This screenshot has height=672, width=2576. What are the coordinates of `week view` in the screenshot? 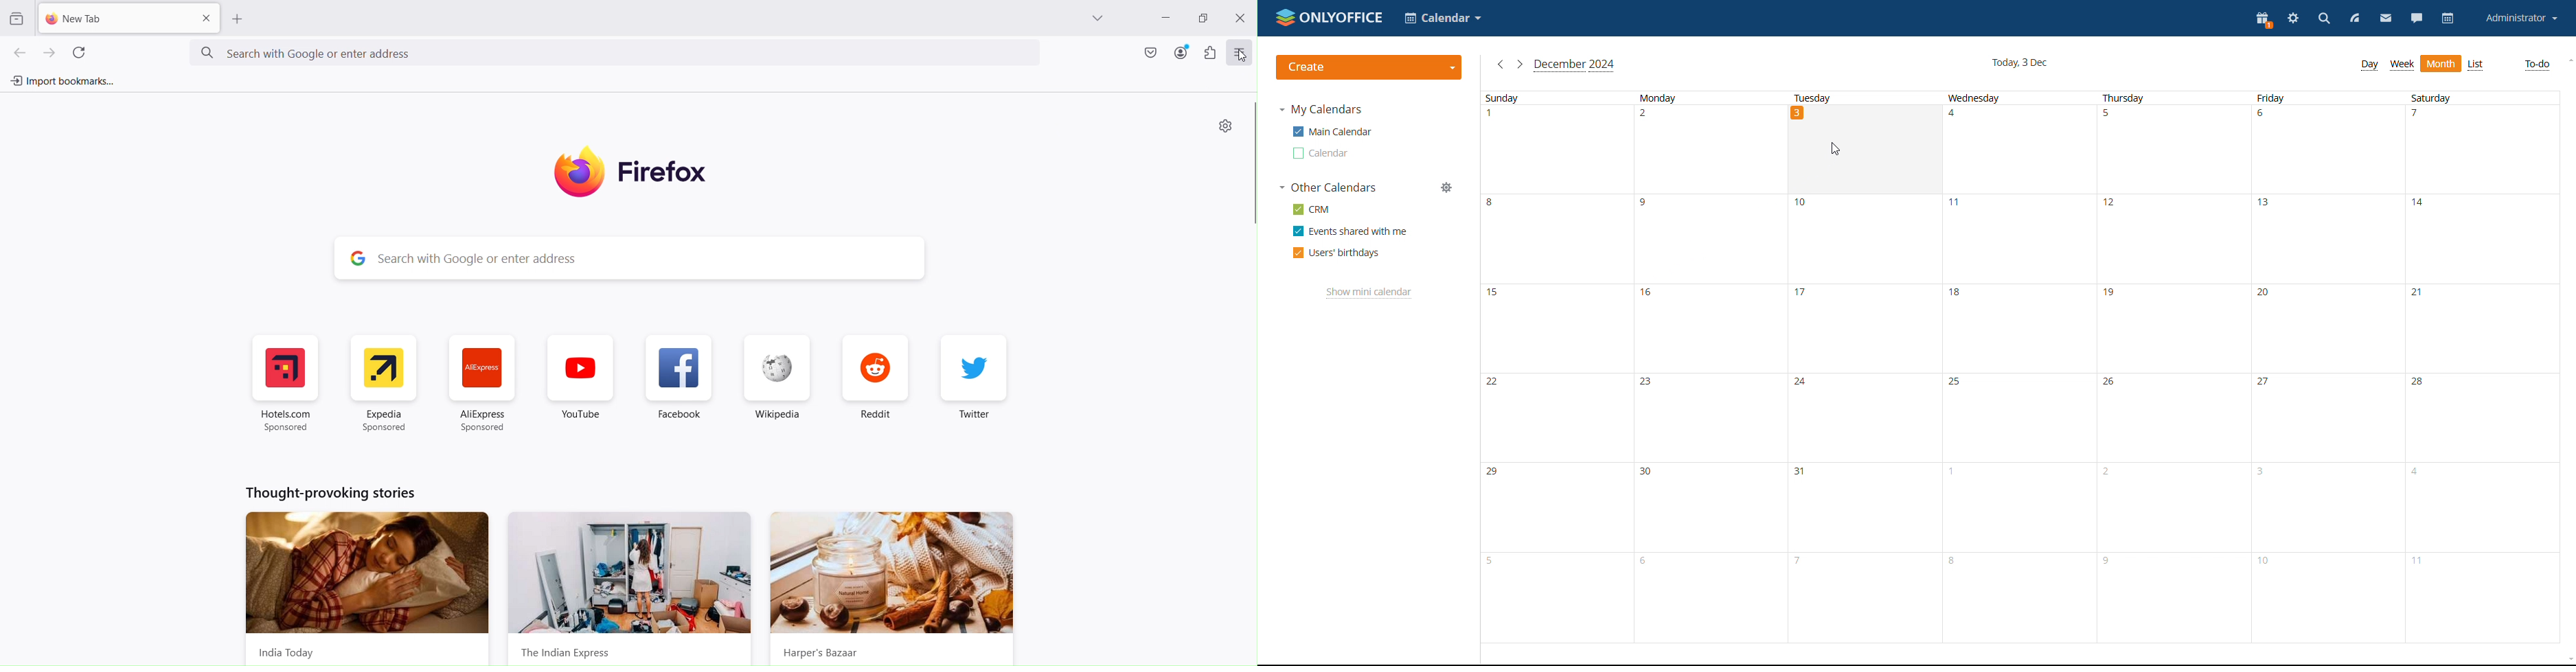 It's located at (2402, 65).